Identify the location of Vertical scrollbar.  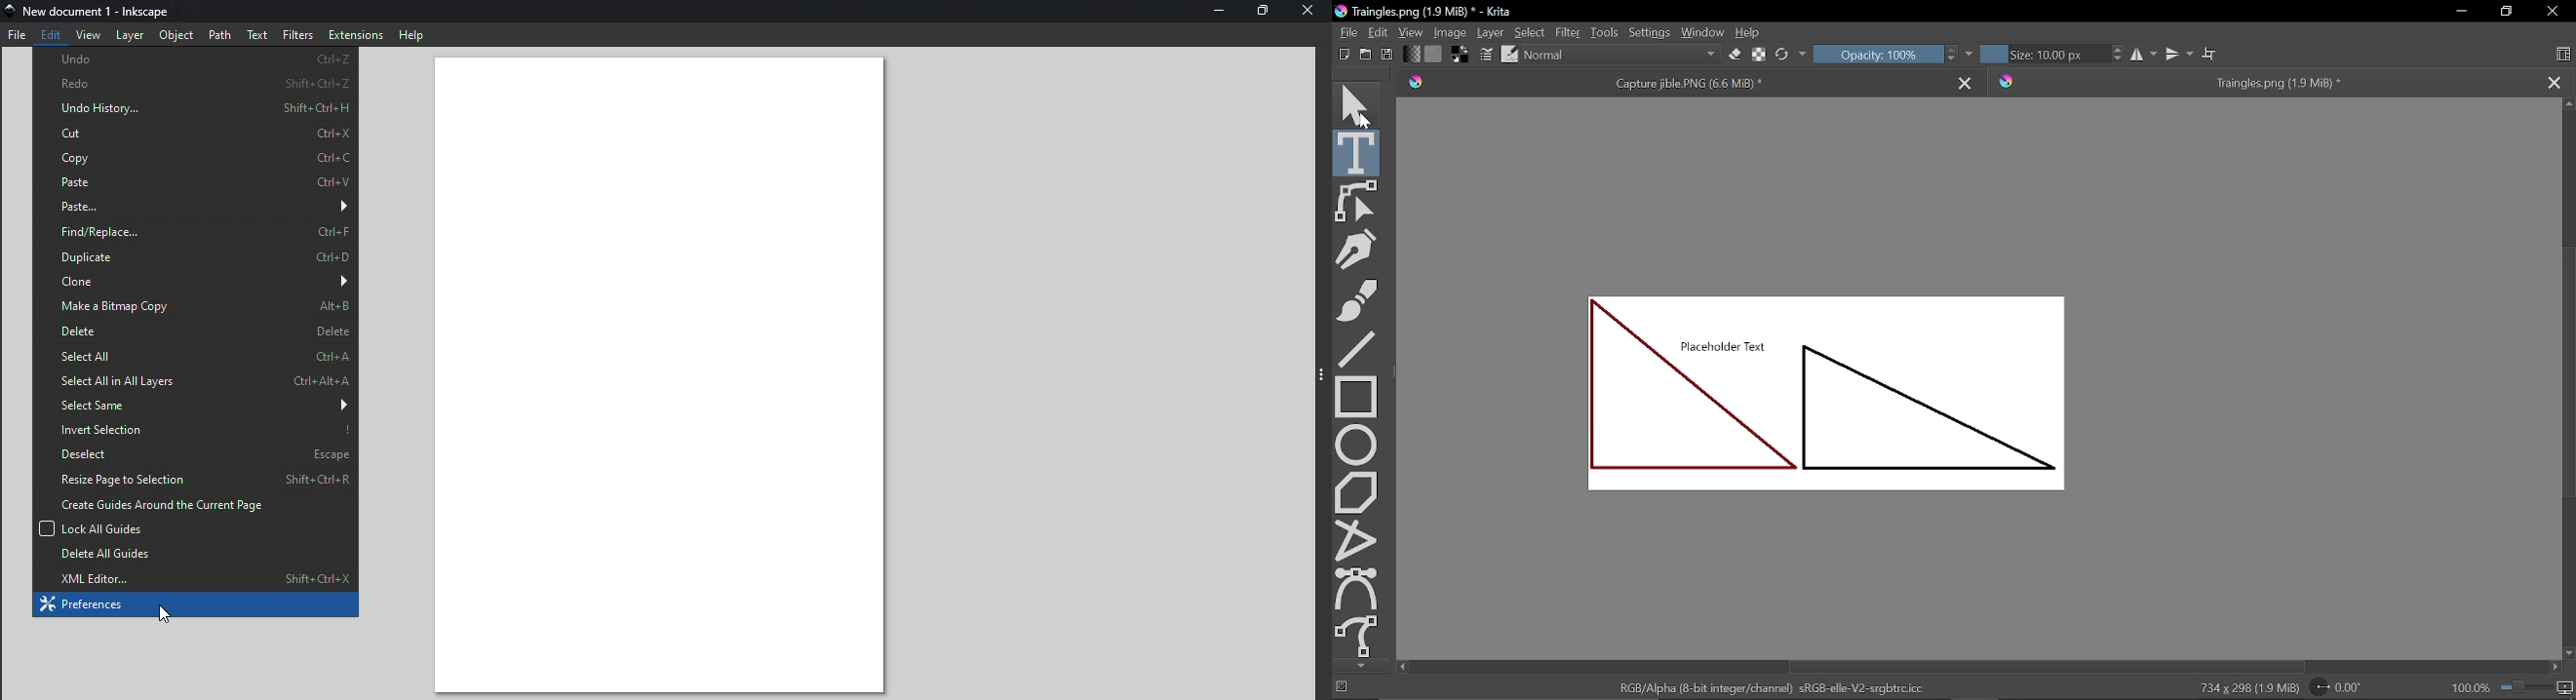
(2569, 378).